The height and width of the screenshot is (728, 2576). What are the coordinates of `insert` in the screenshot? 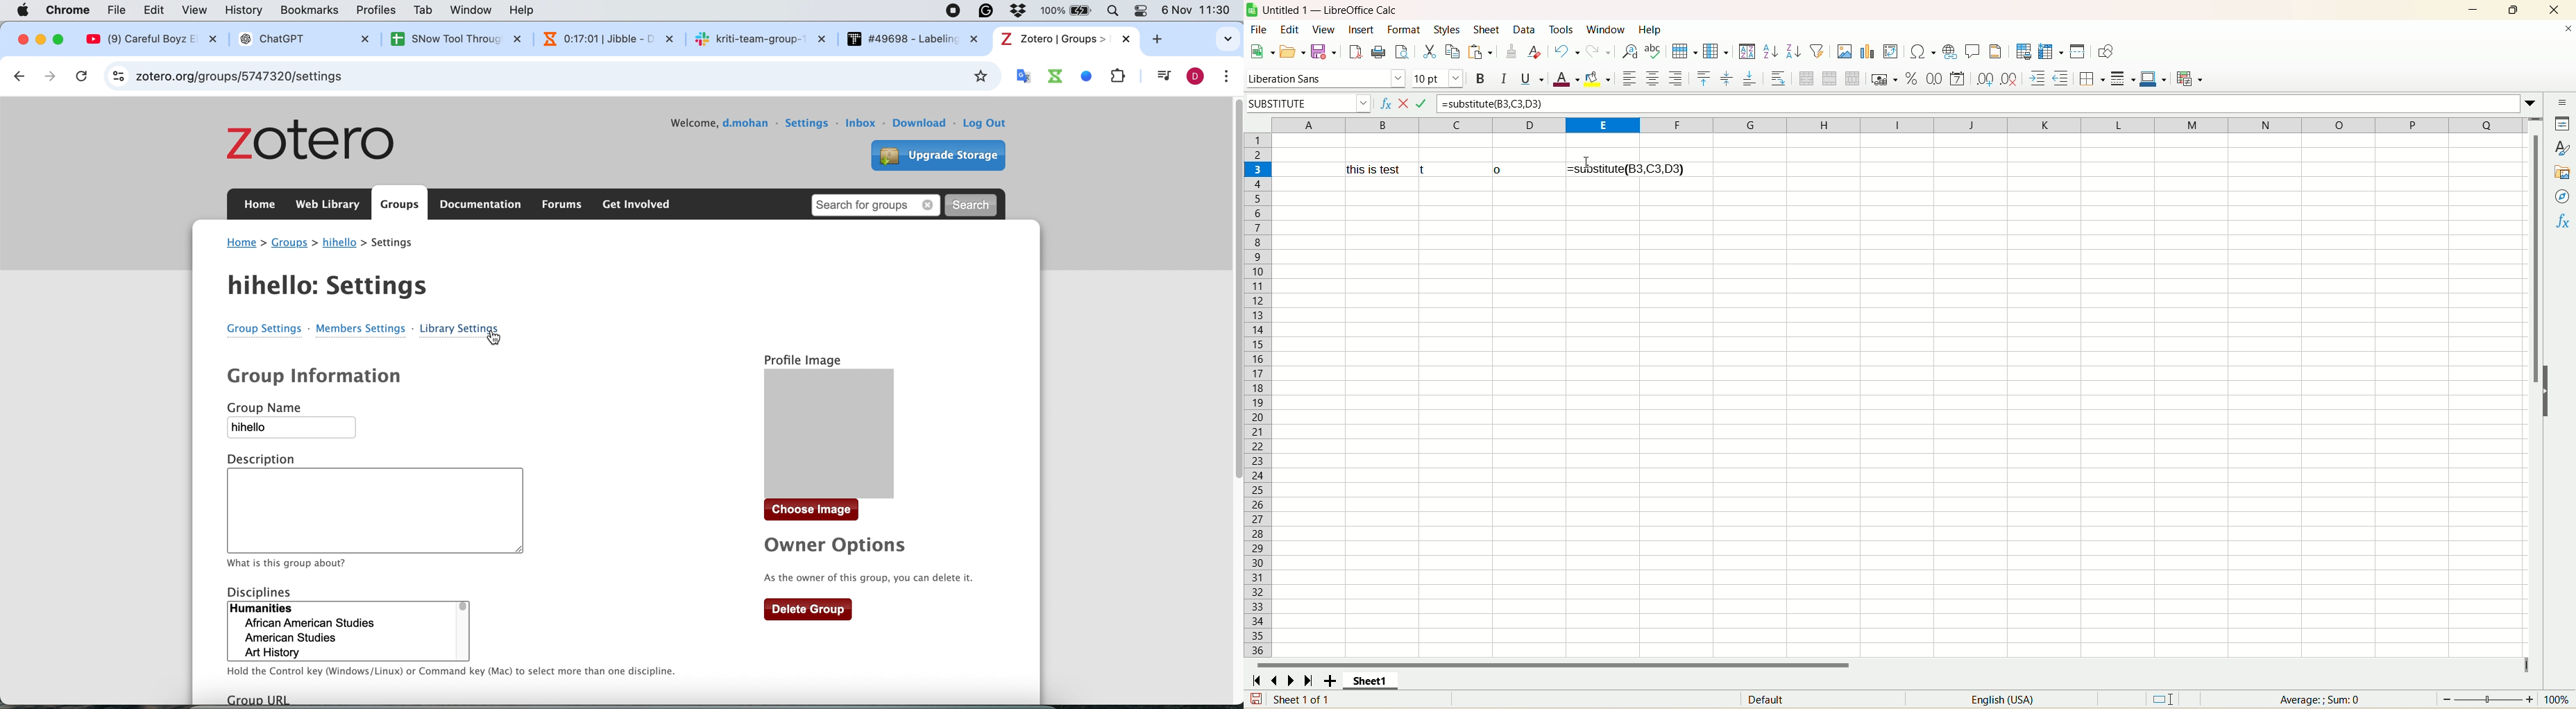 It's located at (1359, 29).